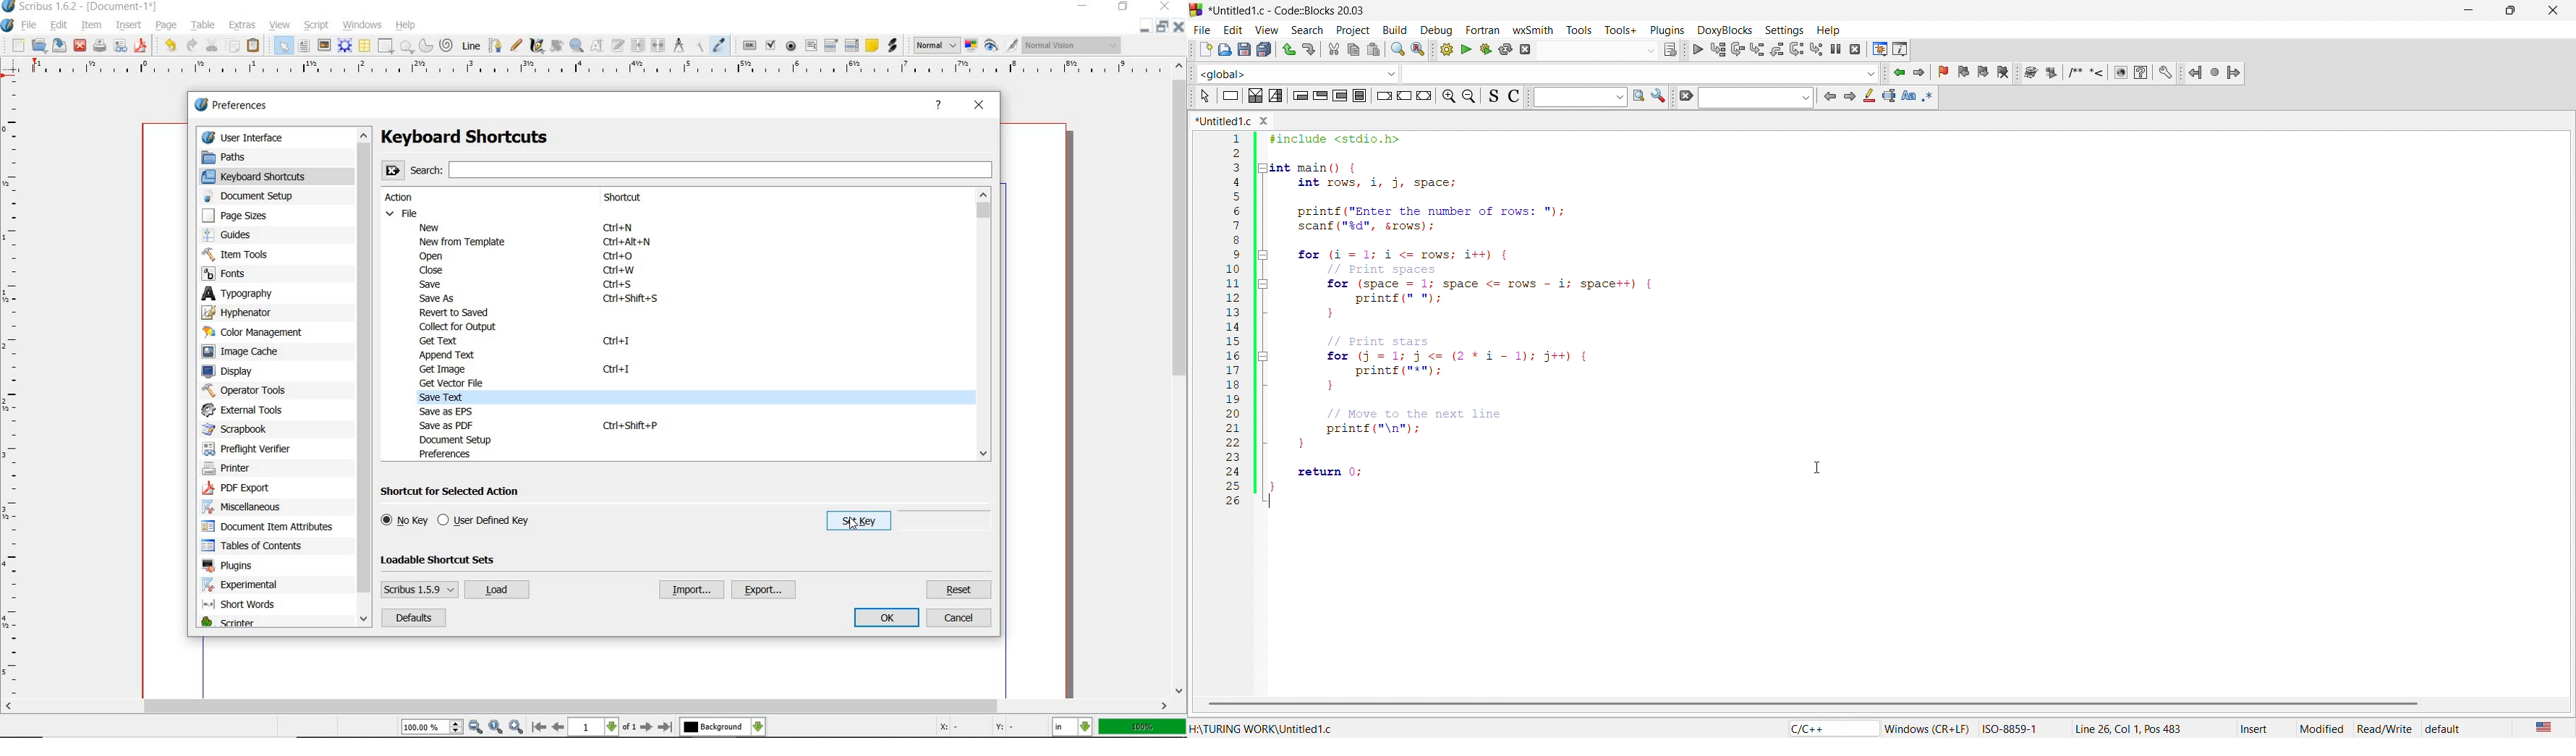 Image resolution: width=2576 pixels, height=756 pixels. I want to click on append text, so click(446, 354).